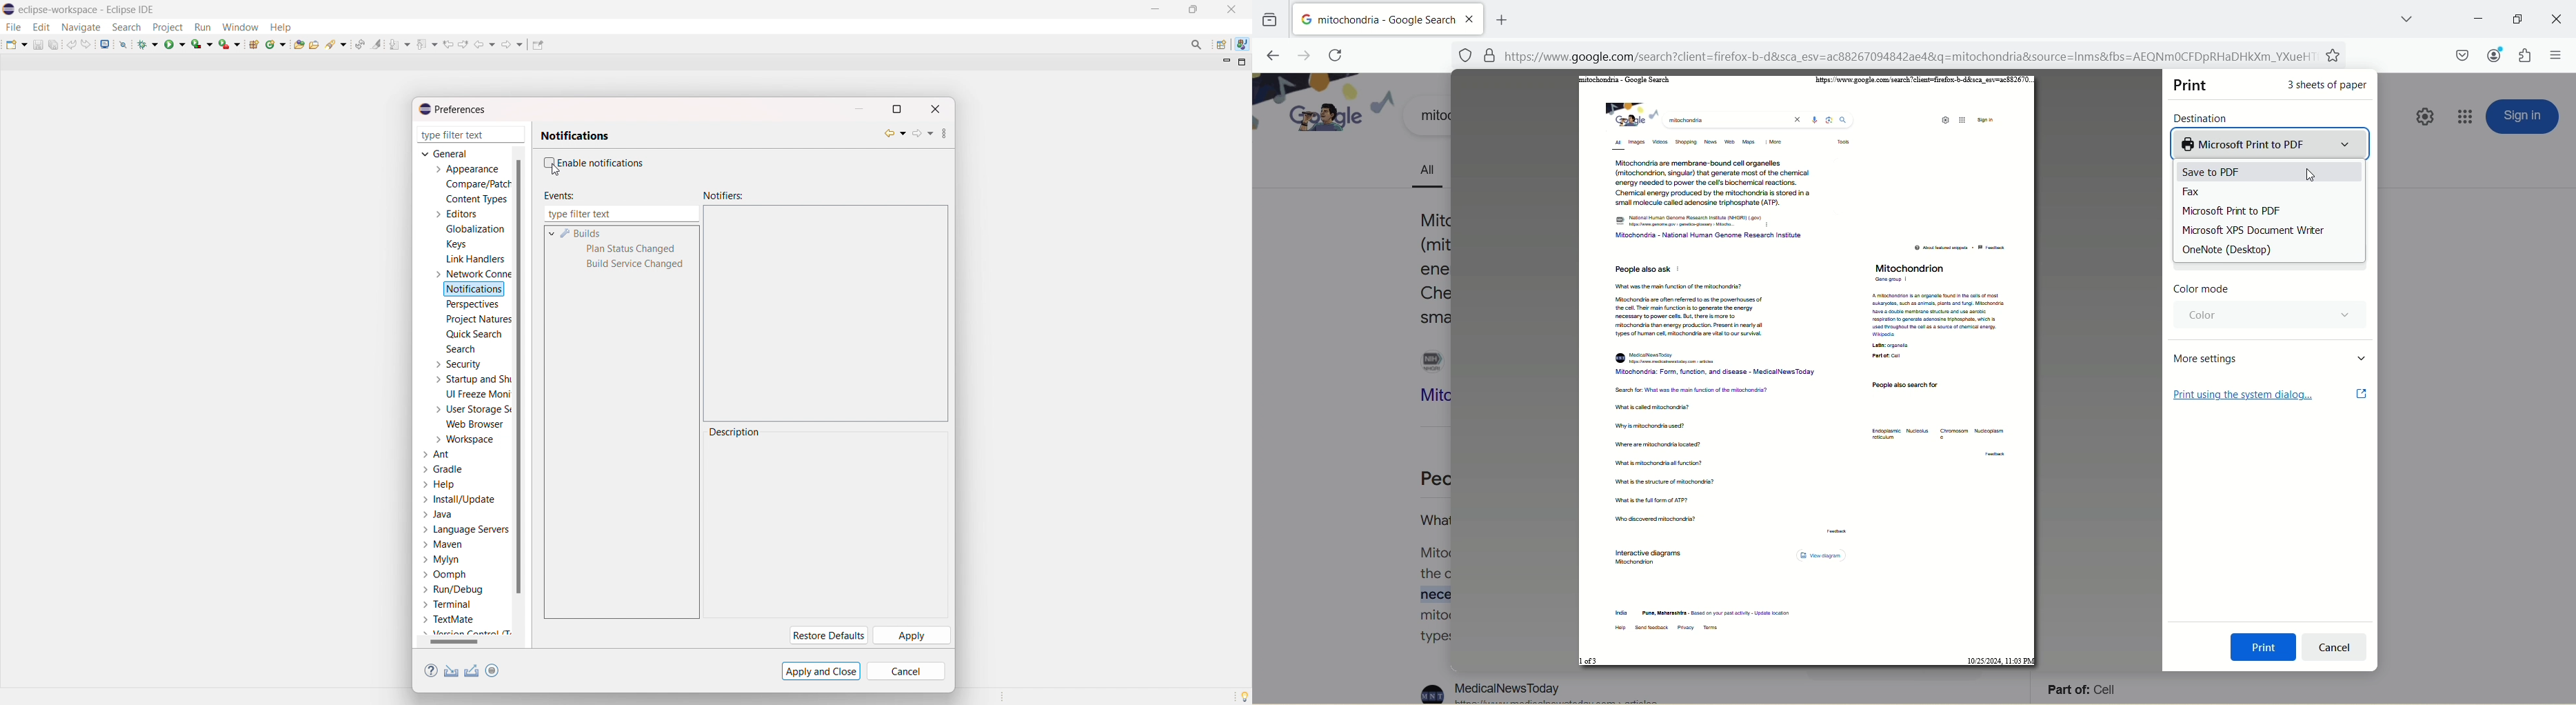 This screenshot has width=2576, height=728. Describe the element at coordinates (1193, 10) in the screenshot. I see `maximize` at that location.